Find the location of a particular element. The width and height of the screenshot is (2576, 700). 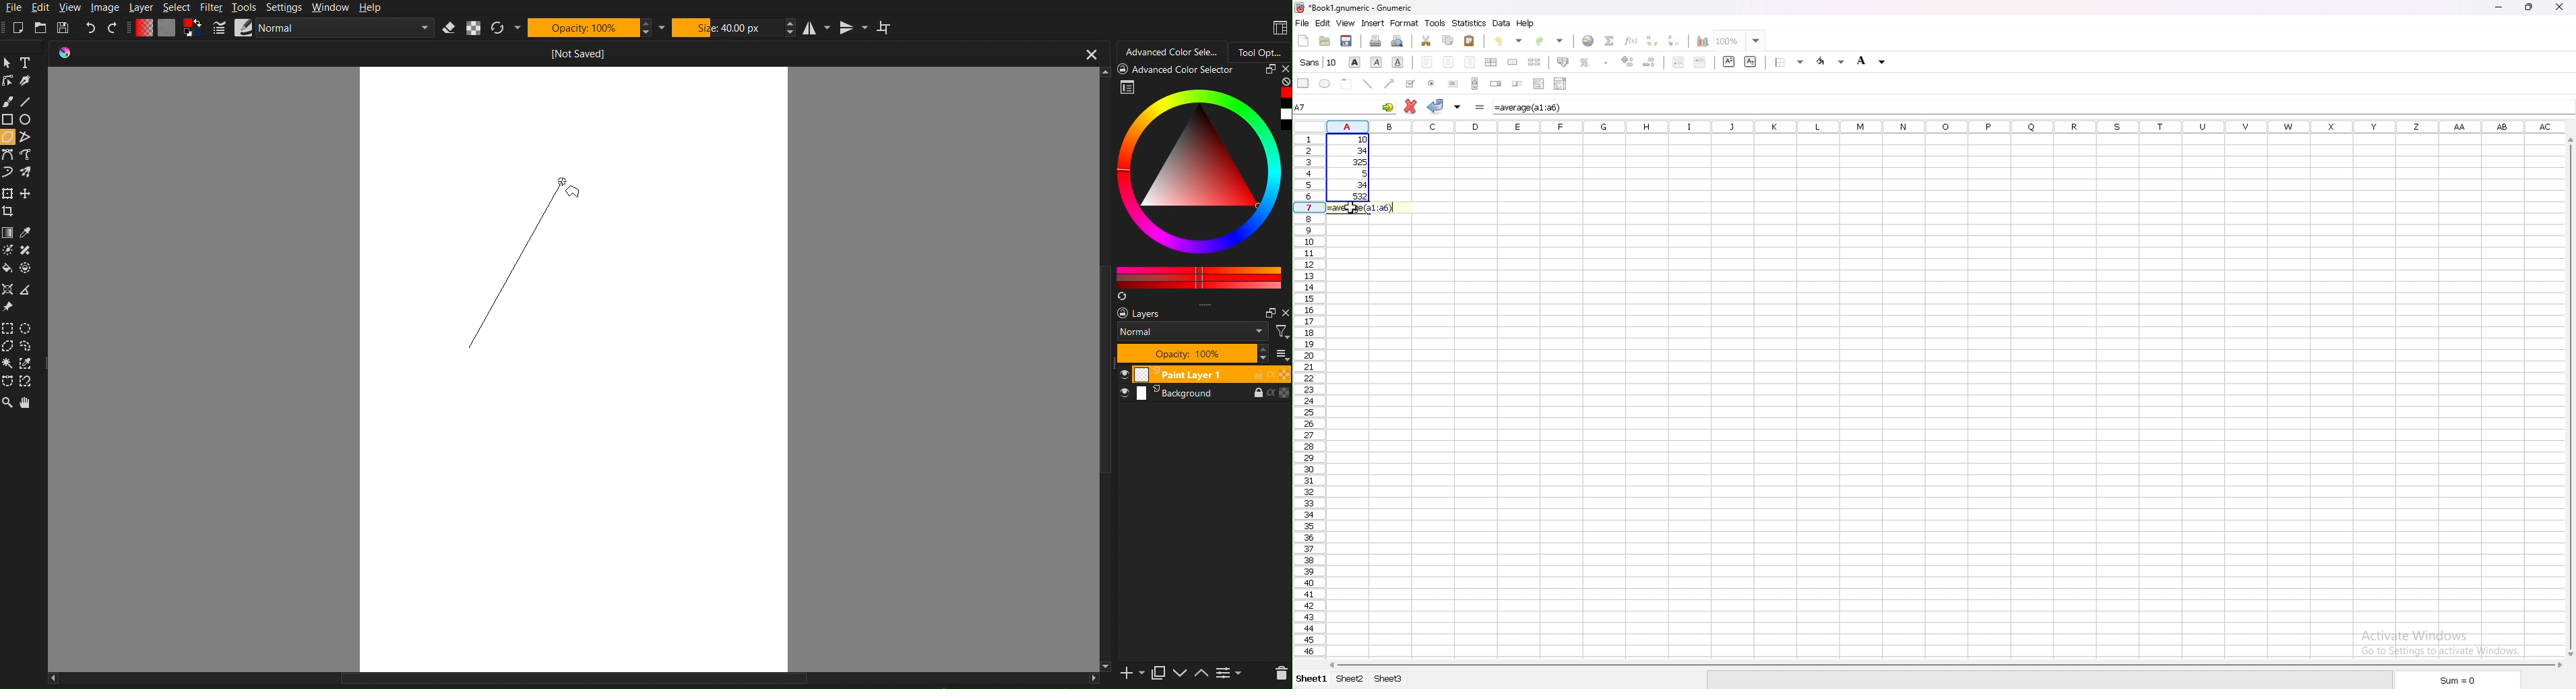

save is located at coordinates (1348, 41).